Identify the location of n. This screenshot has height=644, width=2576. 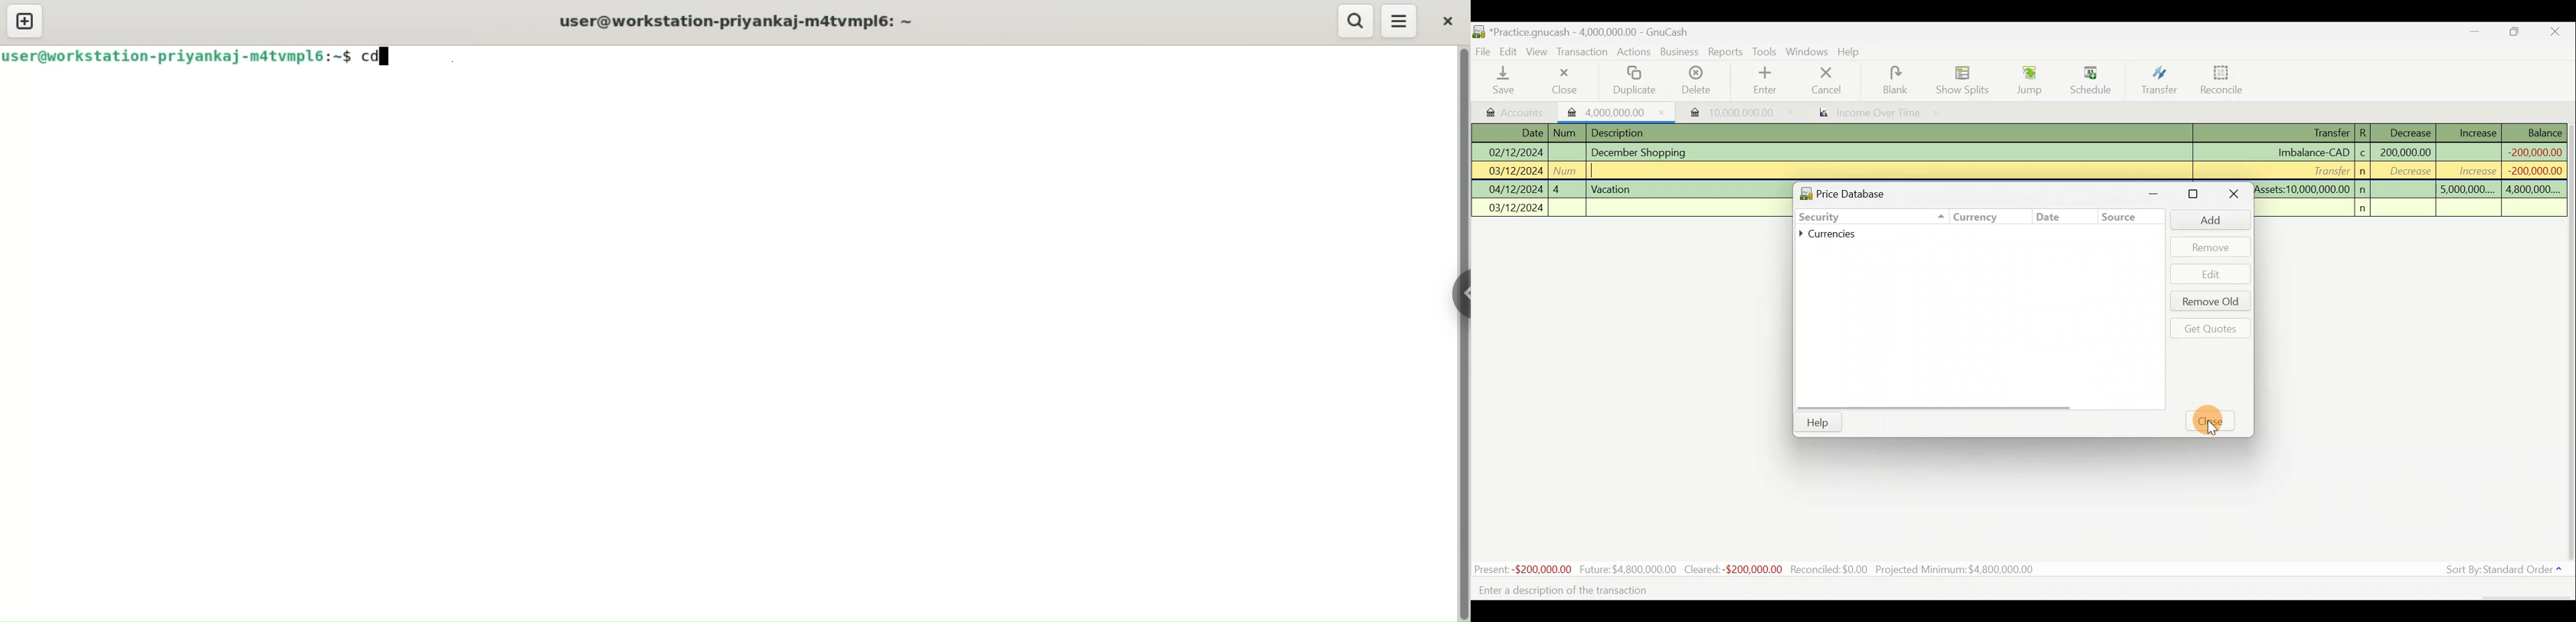
(2367, 208).